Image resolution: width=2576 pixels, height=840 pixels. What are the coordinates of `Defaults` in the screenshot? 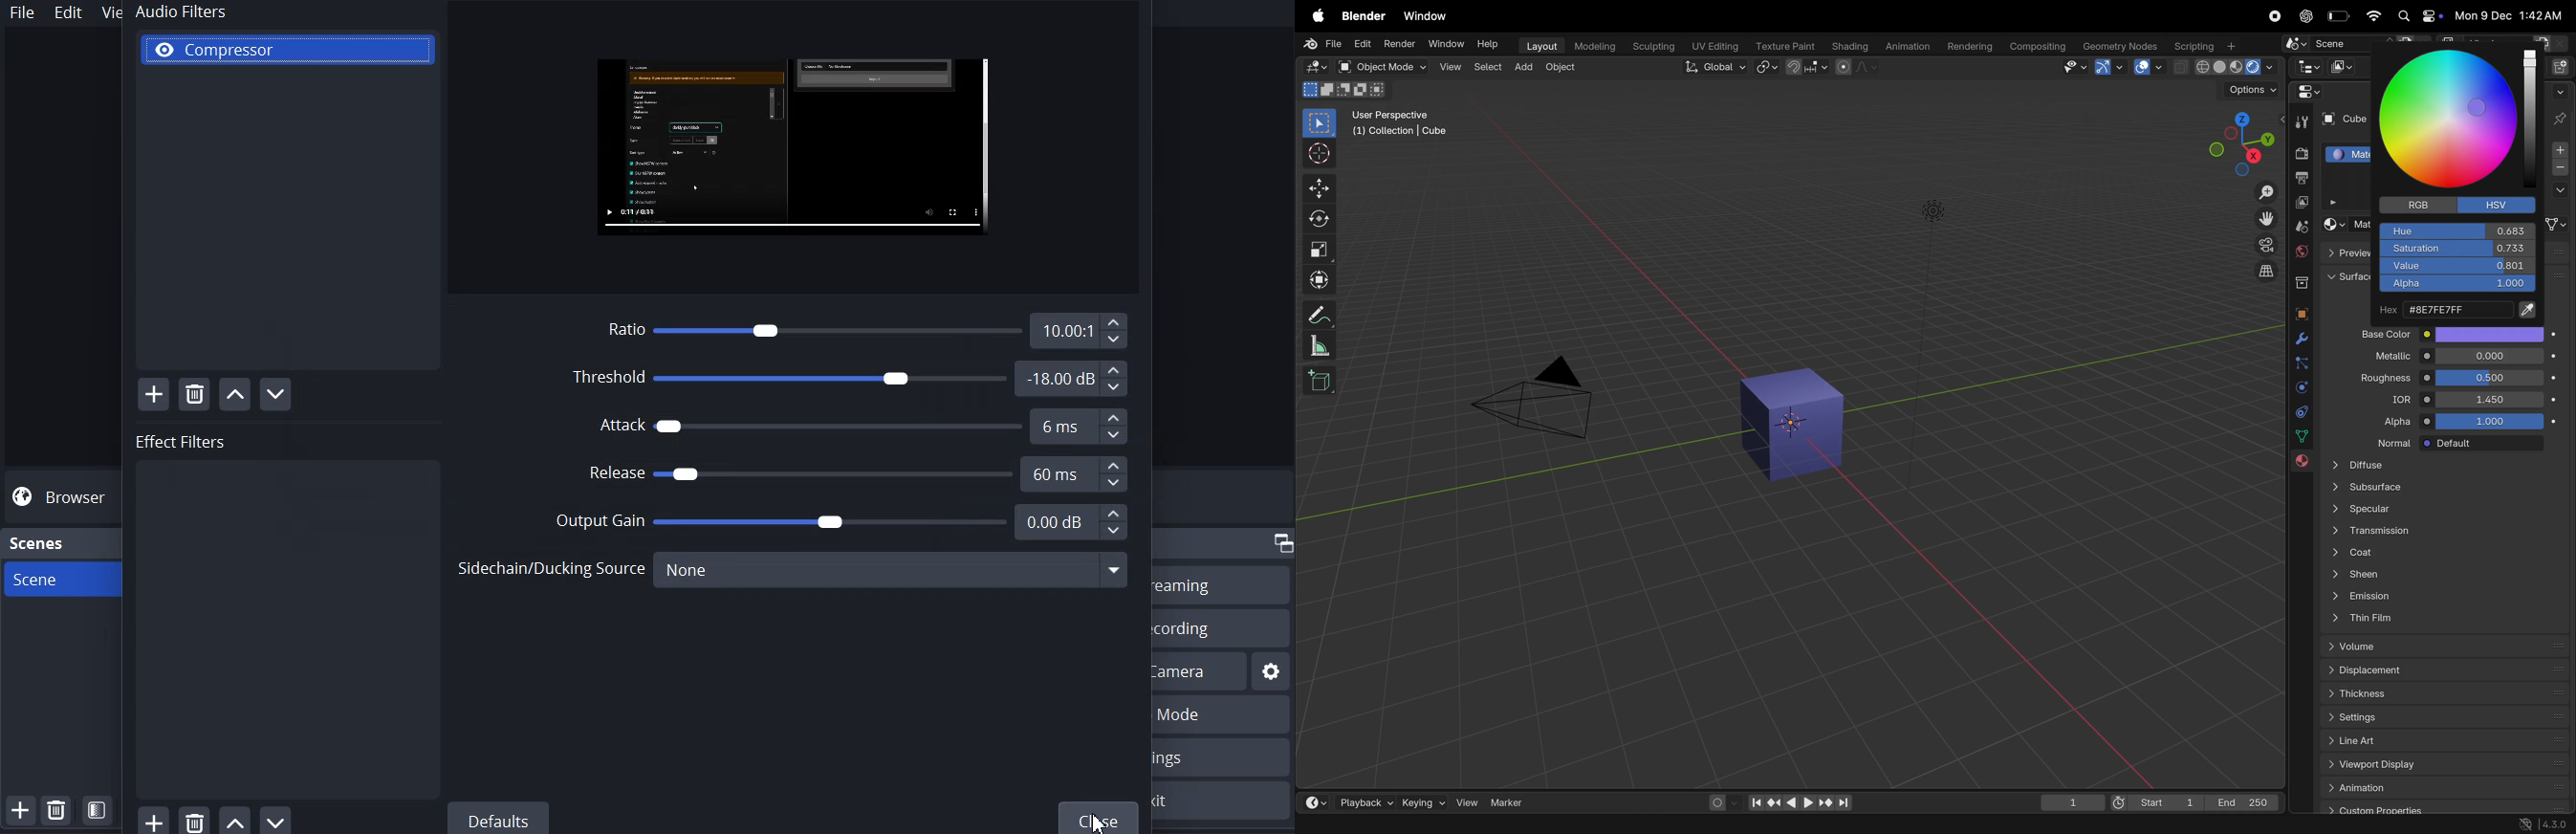 It's located at (497, 818).